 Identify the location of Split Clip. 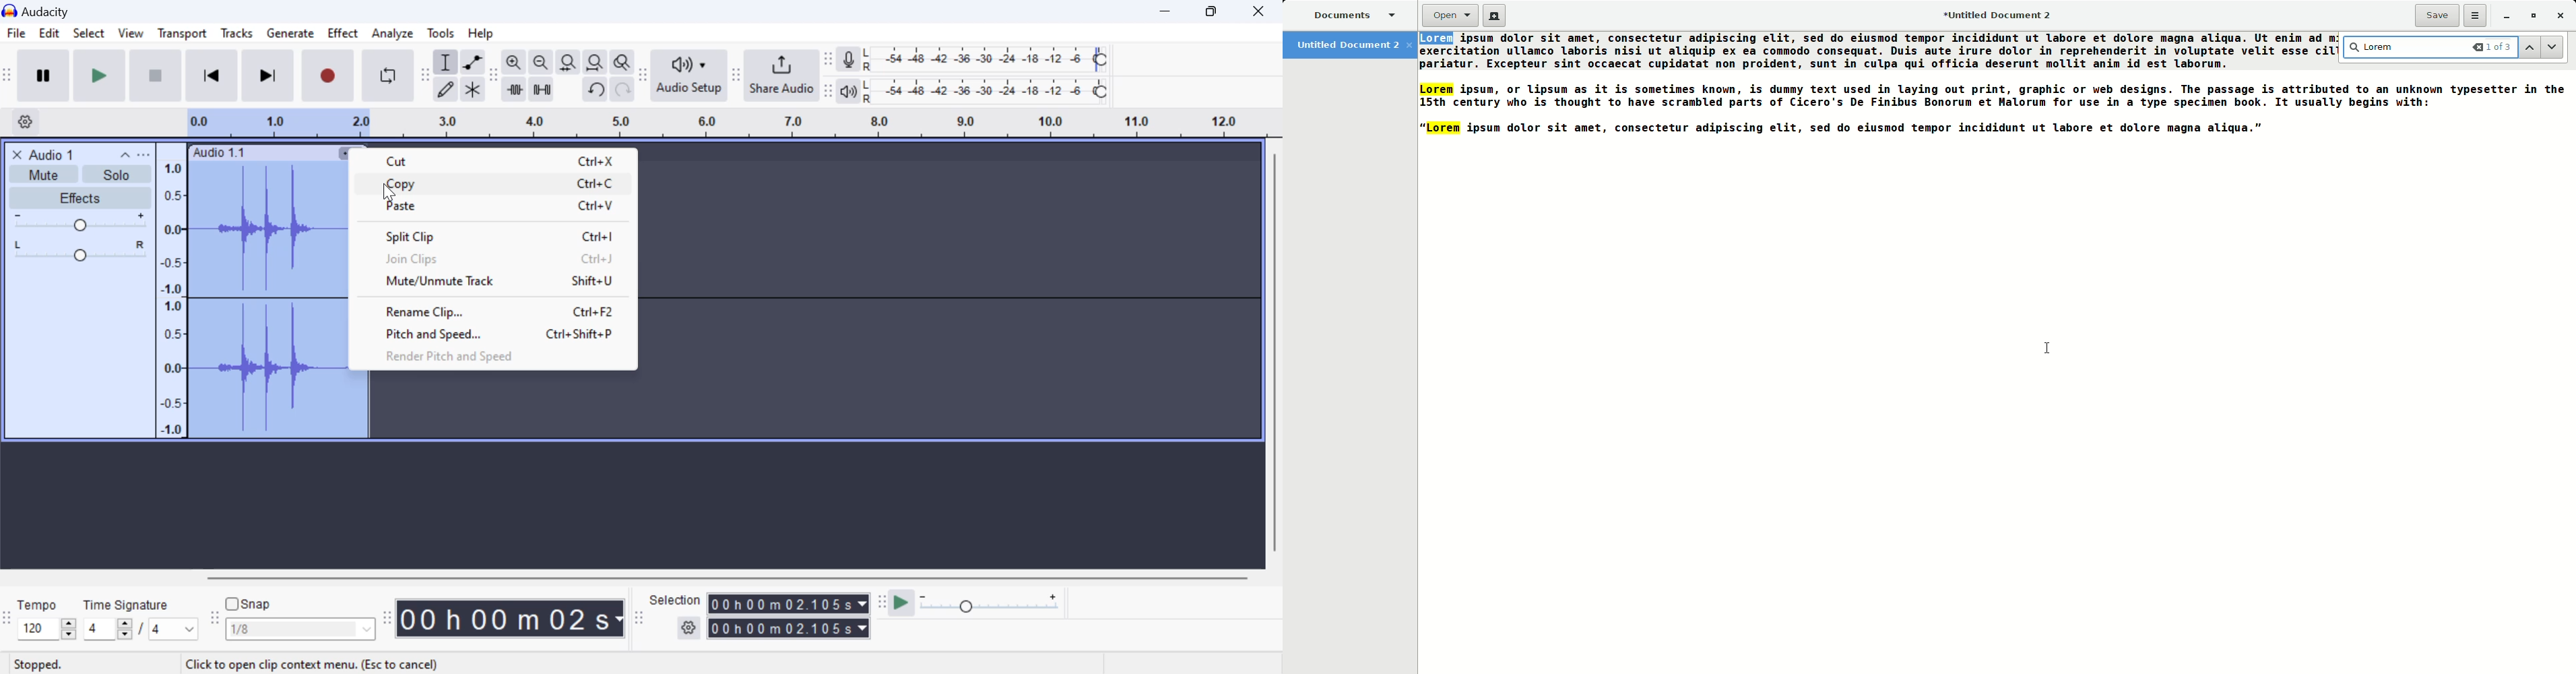
(489, 235).